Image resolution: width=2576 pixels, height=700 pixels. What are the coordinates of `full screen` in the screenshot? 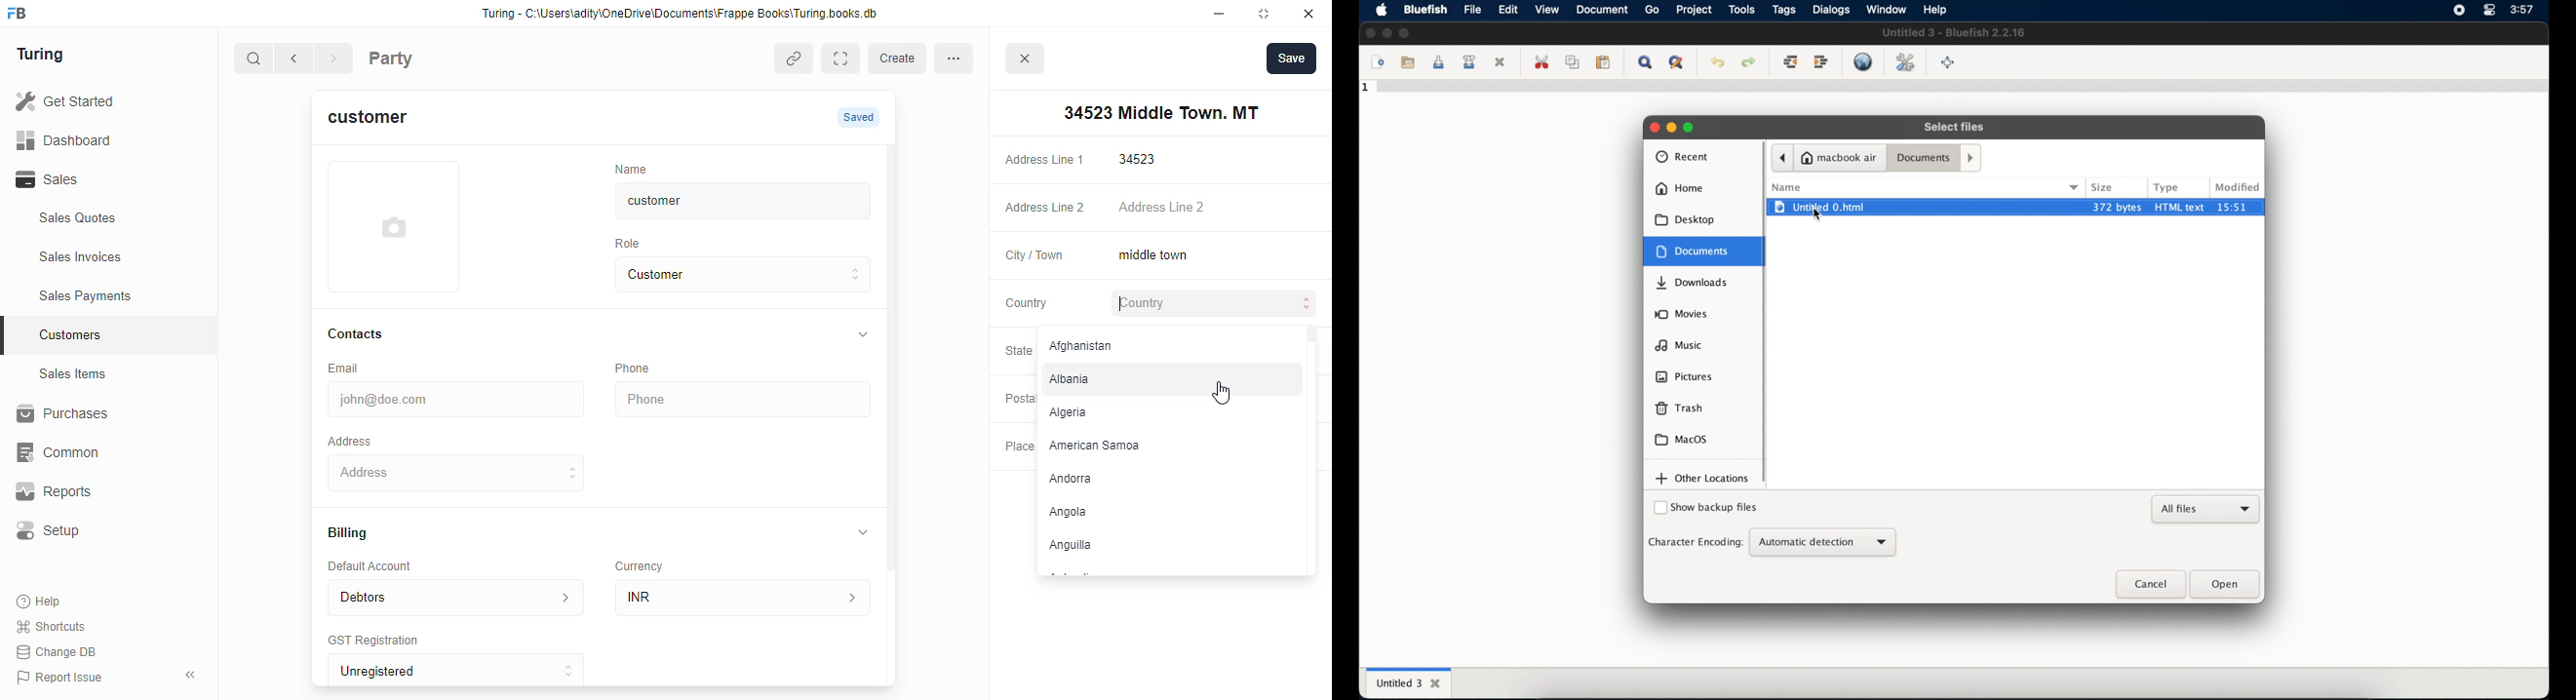 It's located at (1949, 63).